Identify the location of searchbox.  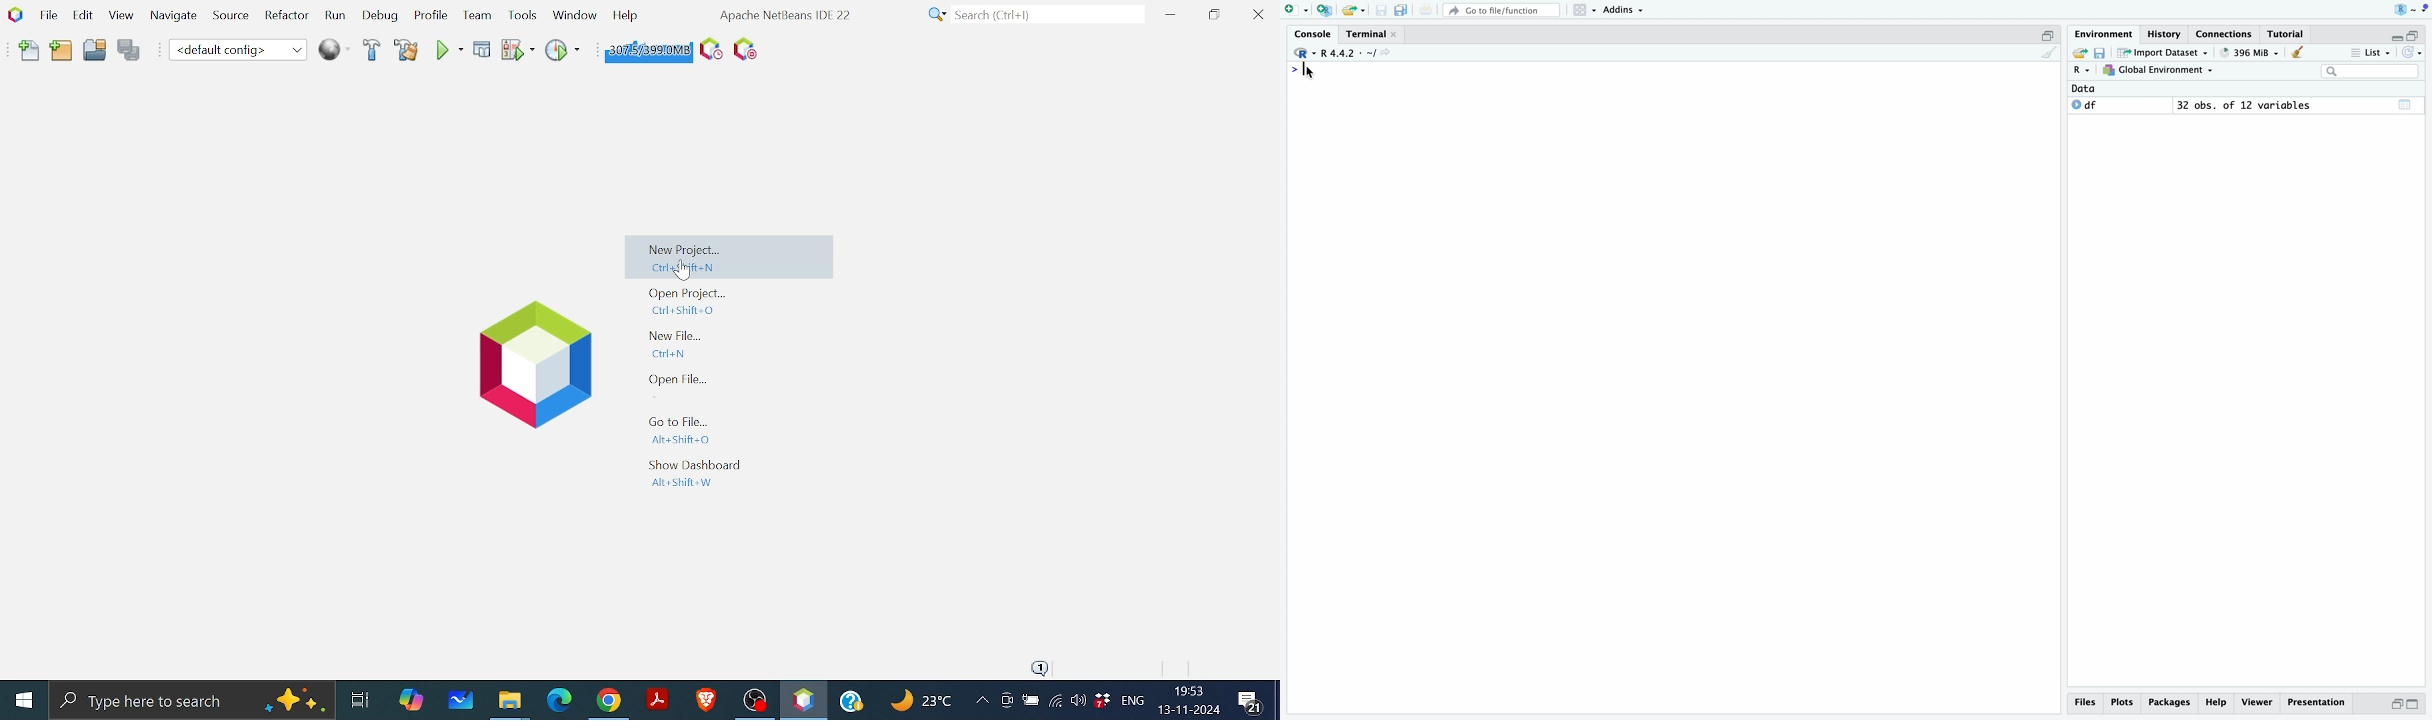
(2371, 71).